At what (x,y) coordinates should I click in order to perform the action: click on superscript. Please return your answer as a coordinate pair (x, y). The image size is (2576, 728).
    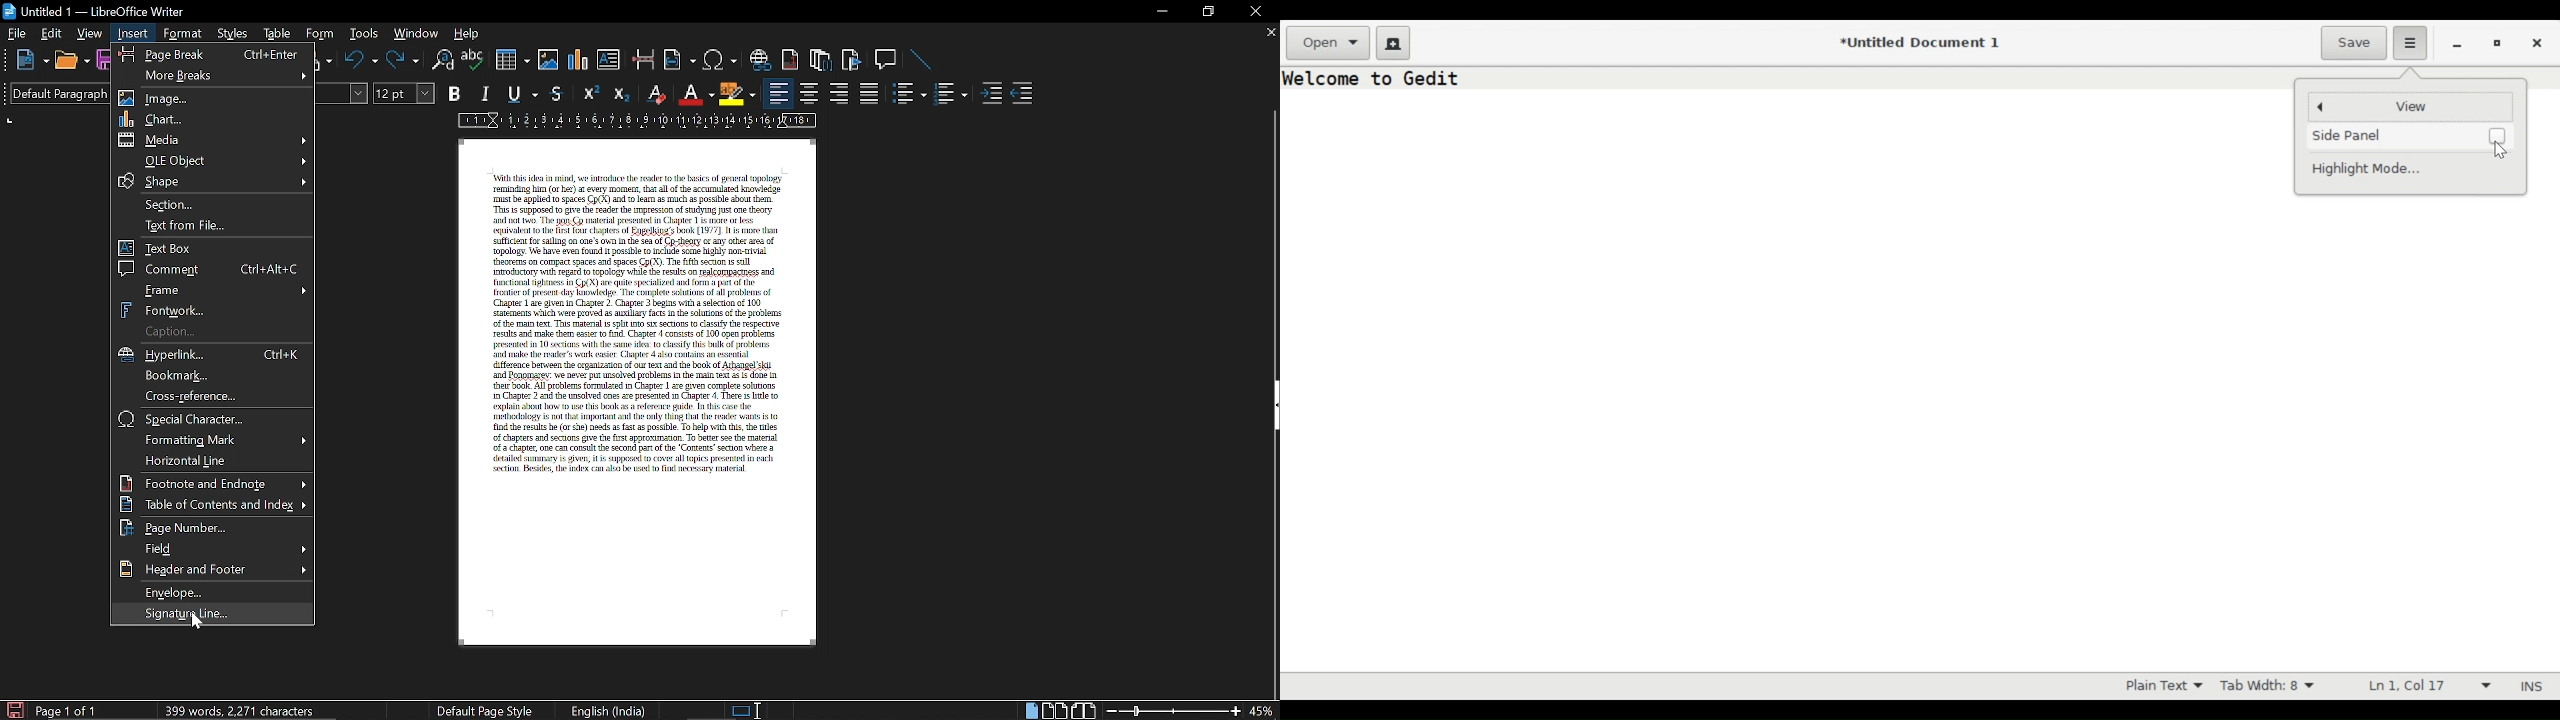
    Looking at the image, I should click on (590, 94).